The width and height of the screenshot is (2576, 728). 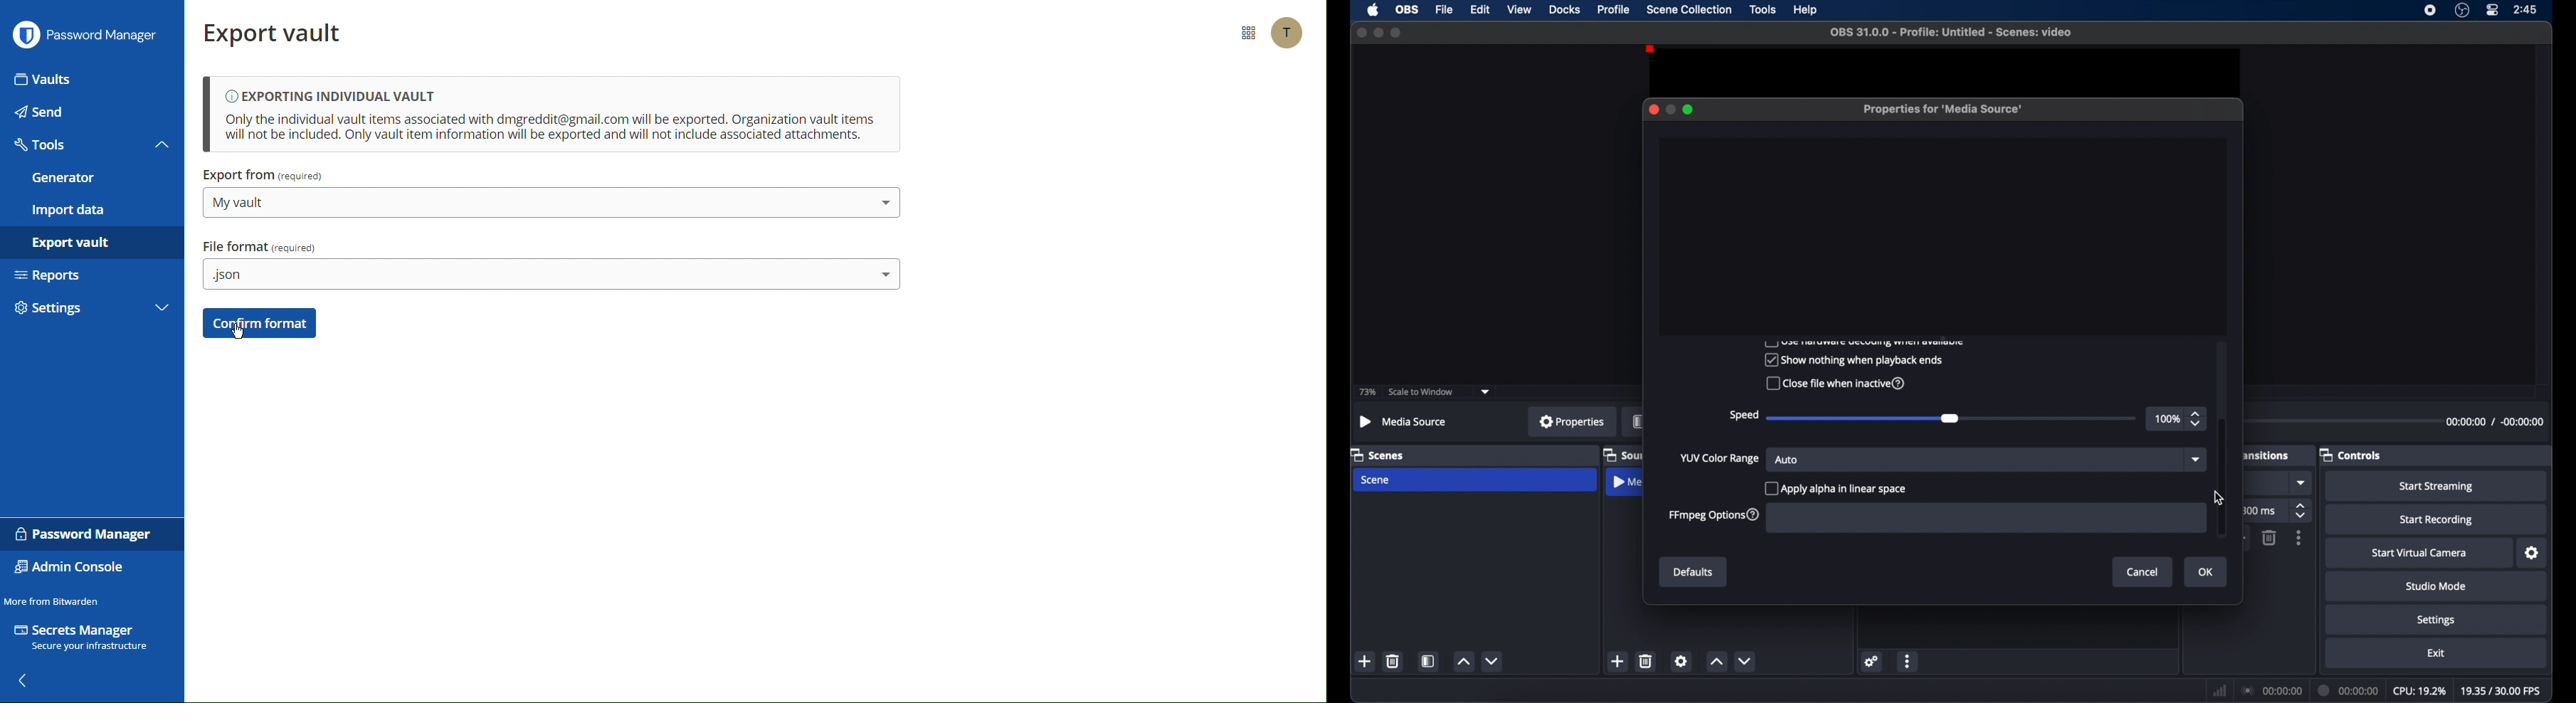 I want to click on exit, so click(x=2436, y=653).